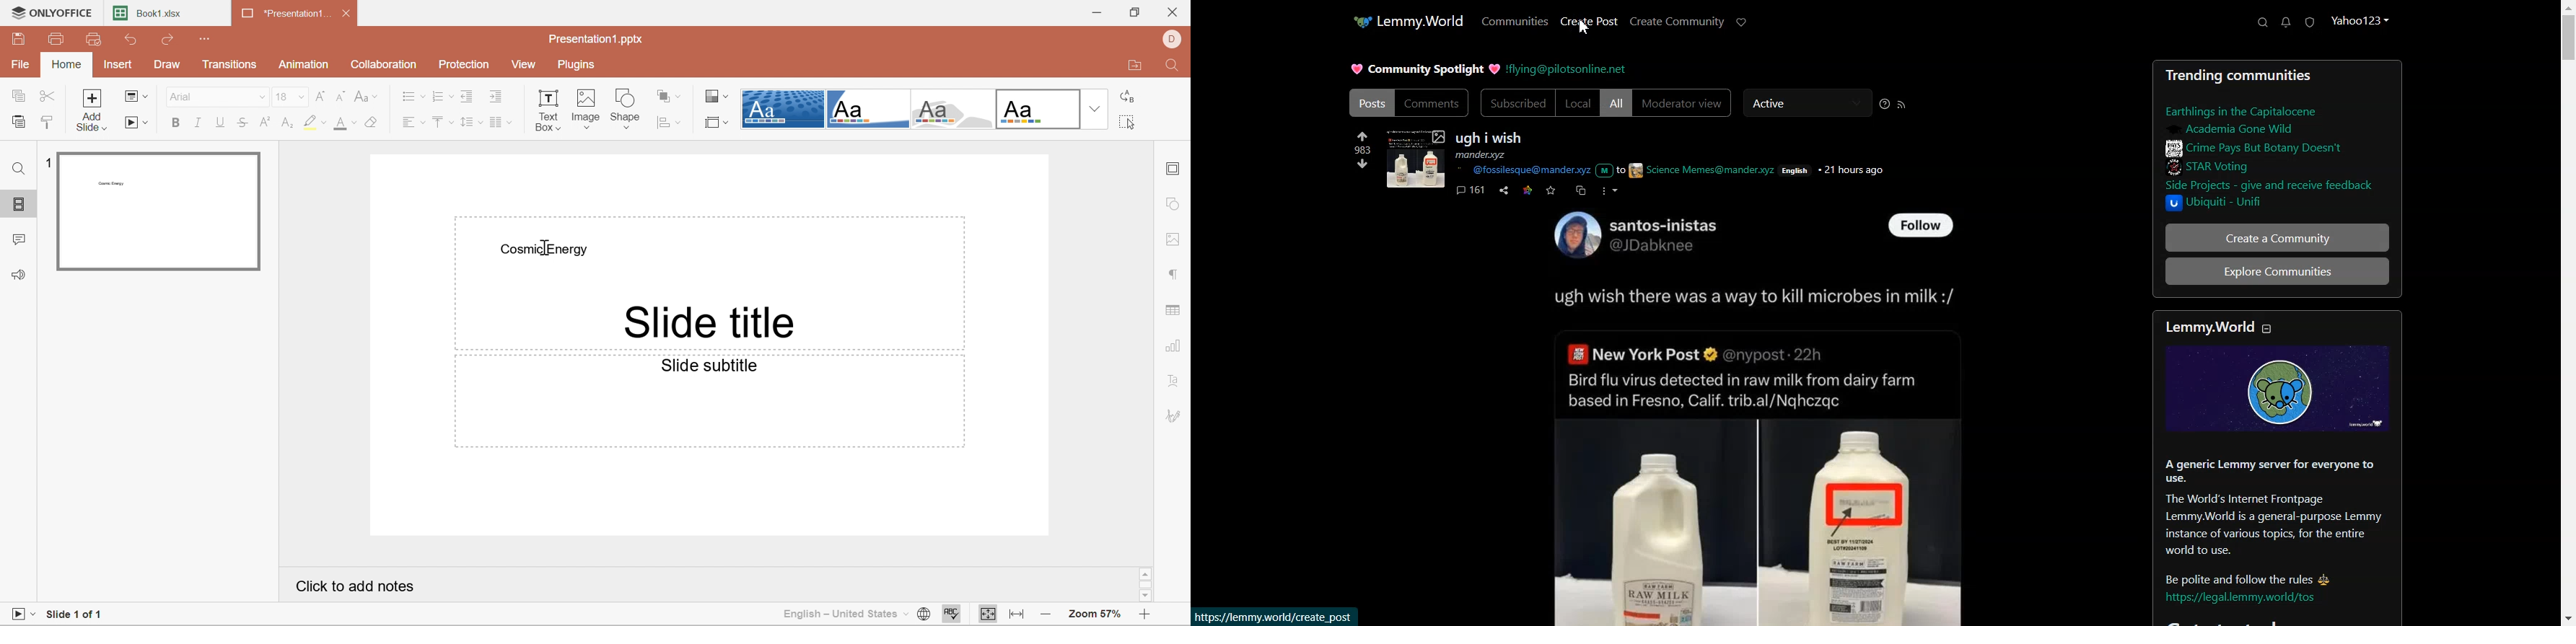  I want to click on Insert columns, so click(503, 123).